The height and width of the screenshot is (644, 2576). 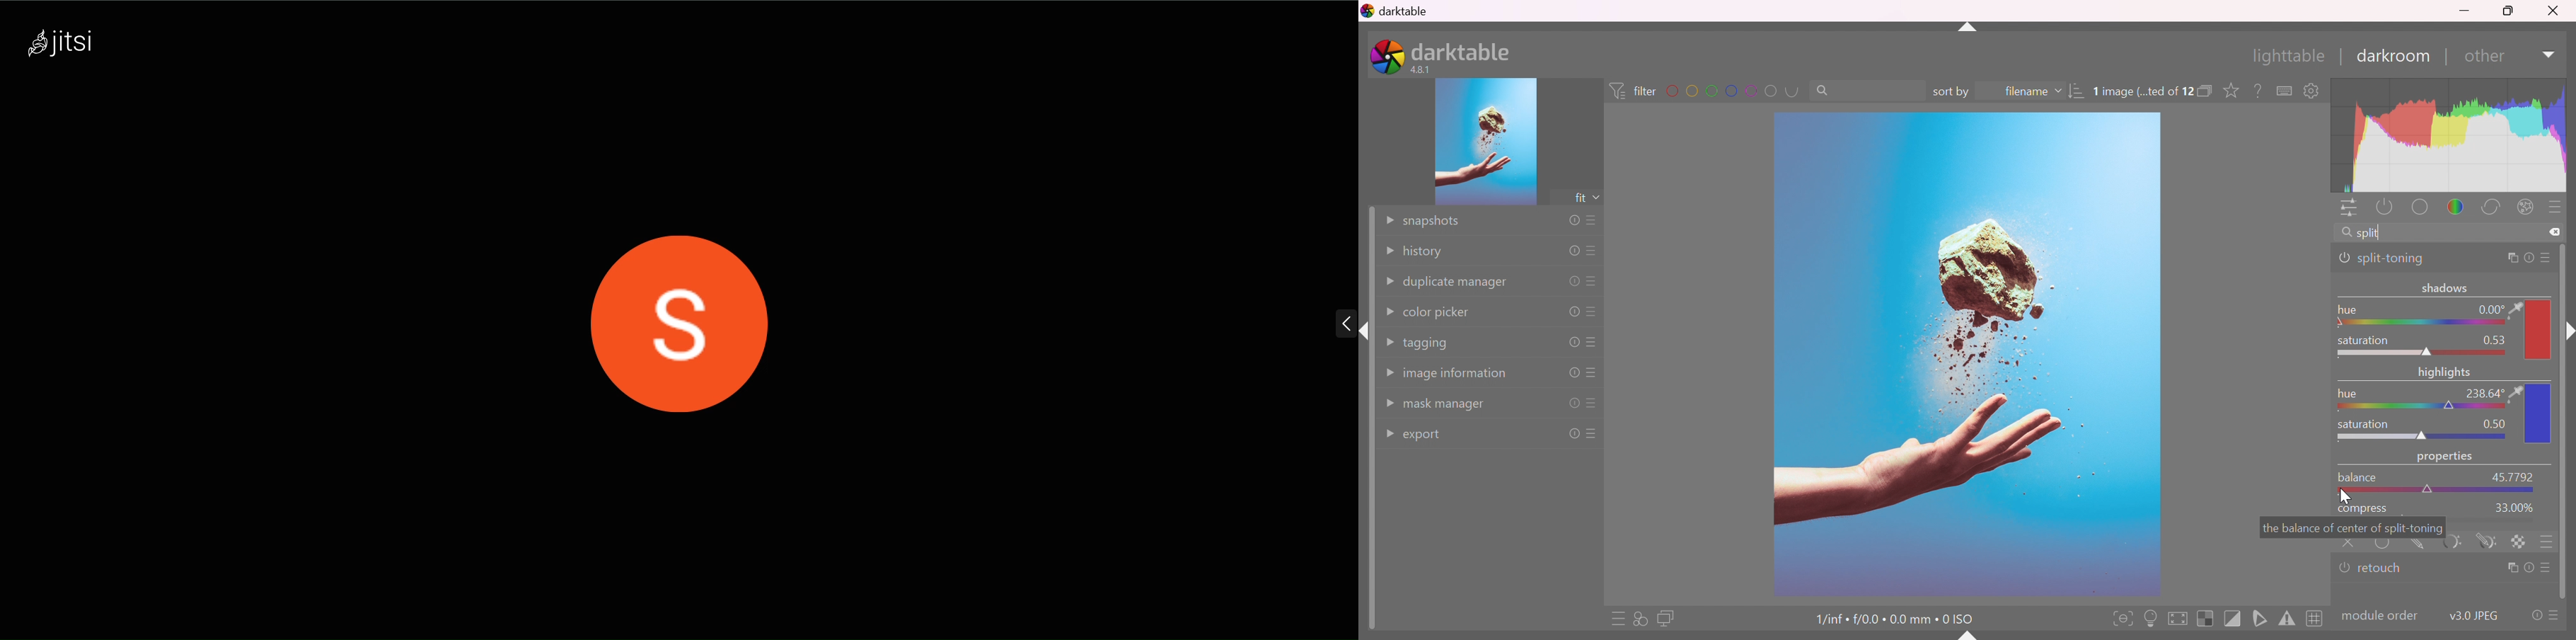 I want to click on retouch, so click(x=2351, y=544).